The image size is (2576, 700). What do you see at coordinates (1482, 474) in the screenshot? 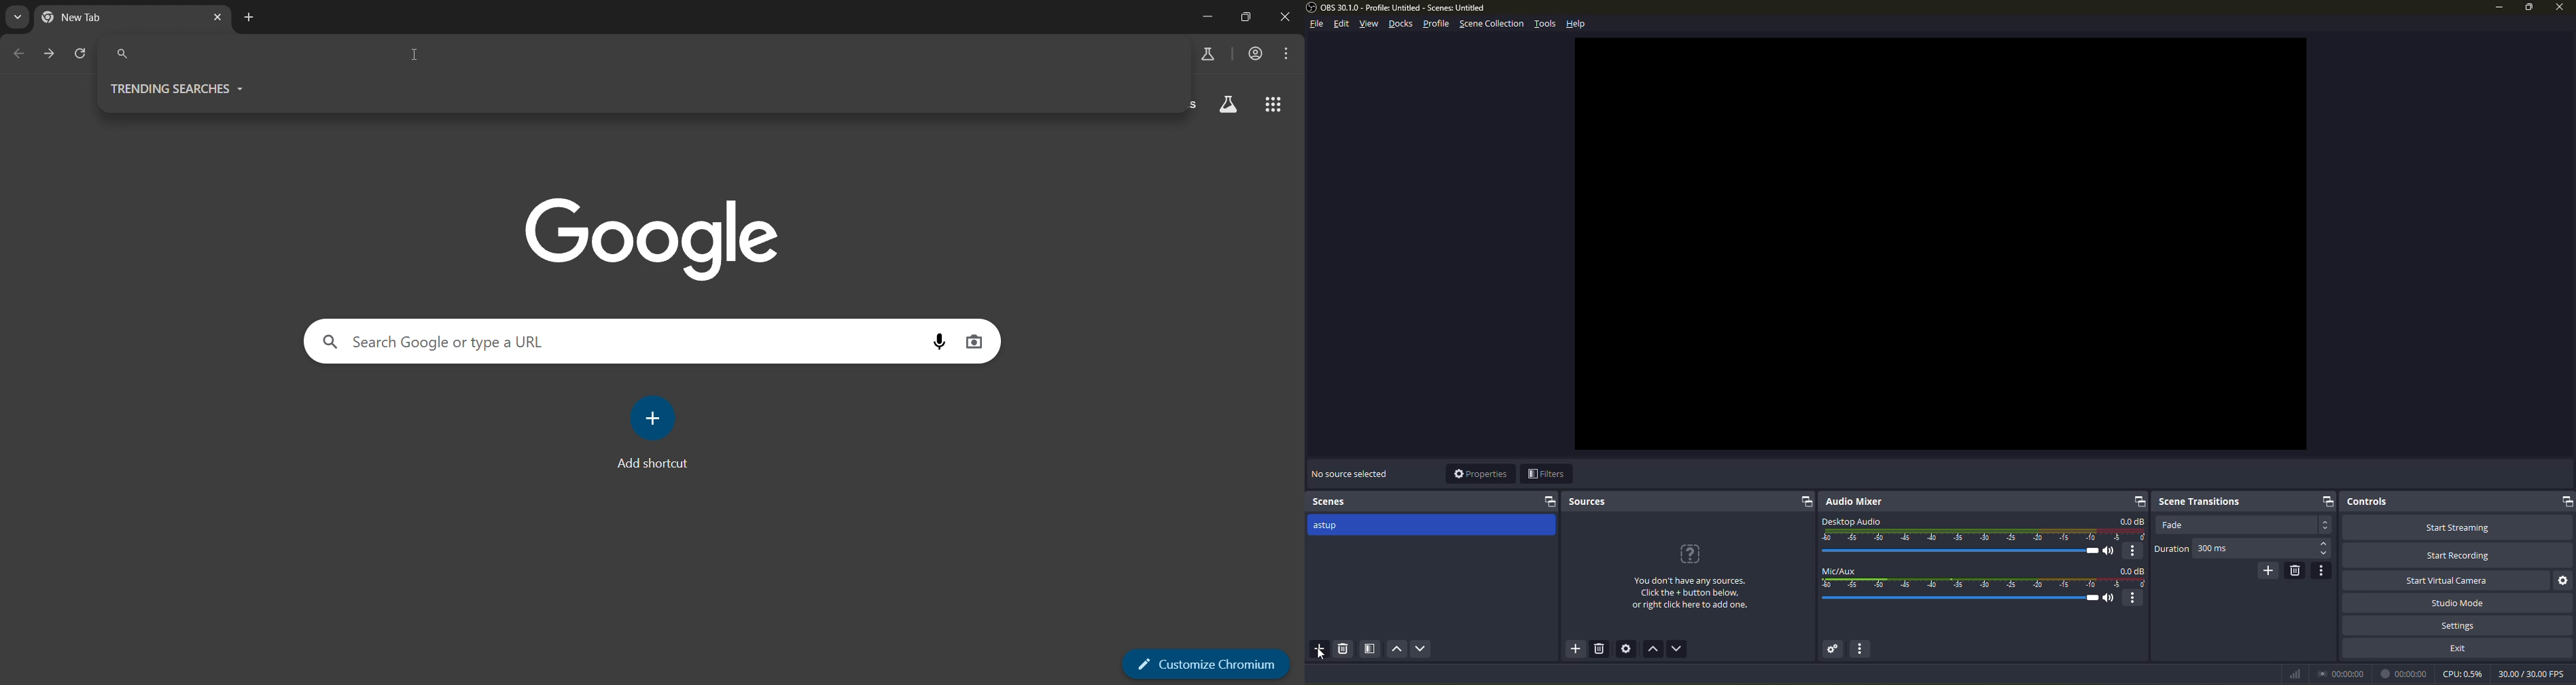
I see `properties` at bounding box center [1482, 474].